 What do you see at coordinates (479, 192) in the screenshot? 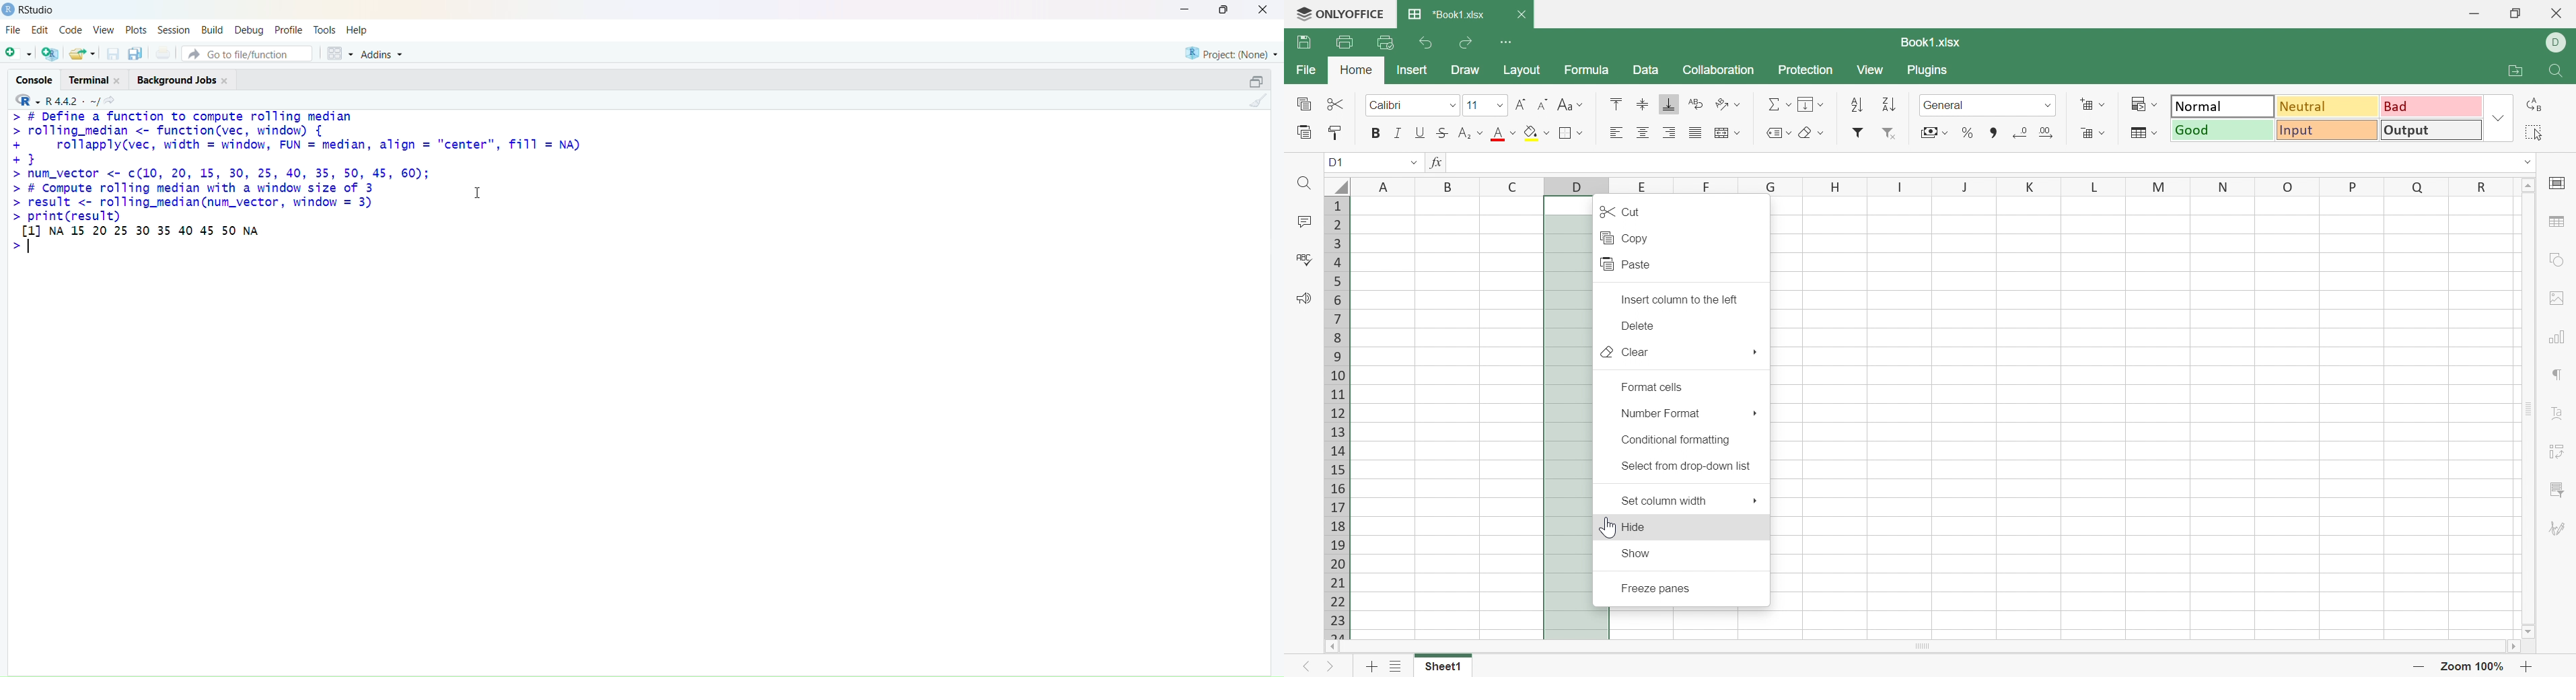
I see `cursor` at bounding box center [479, 192].